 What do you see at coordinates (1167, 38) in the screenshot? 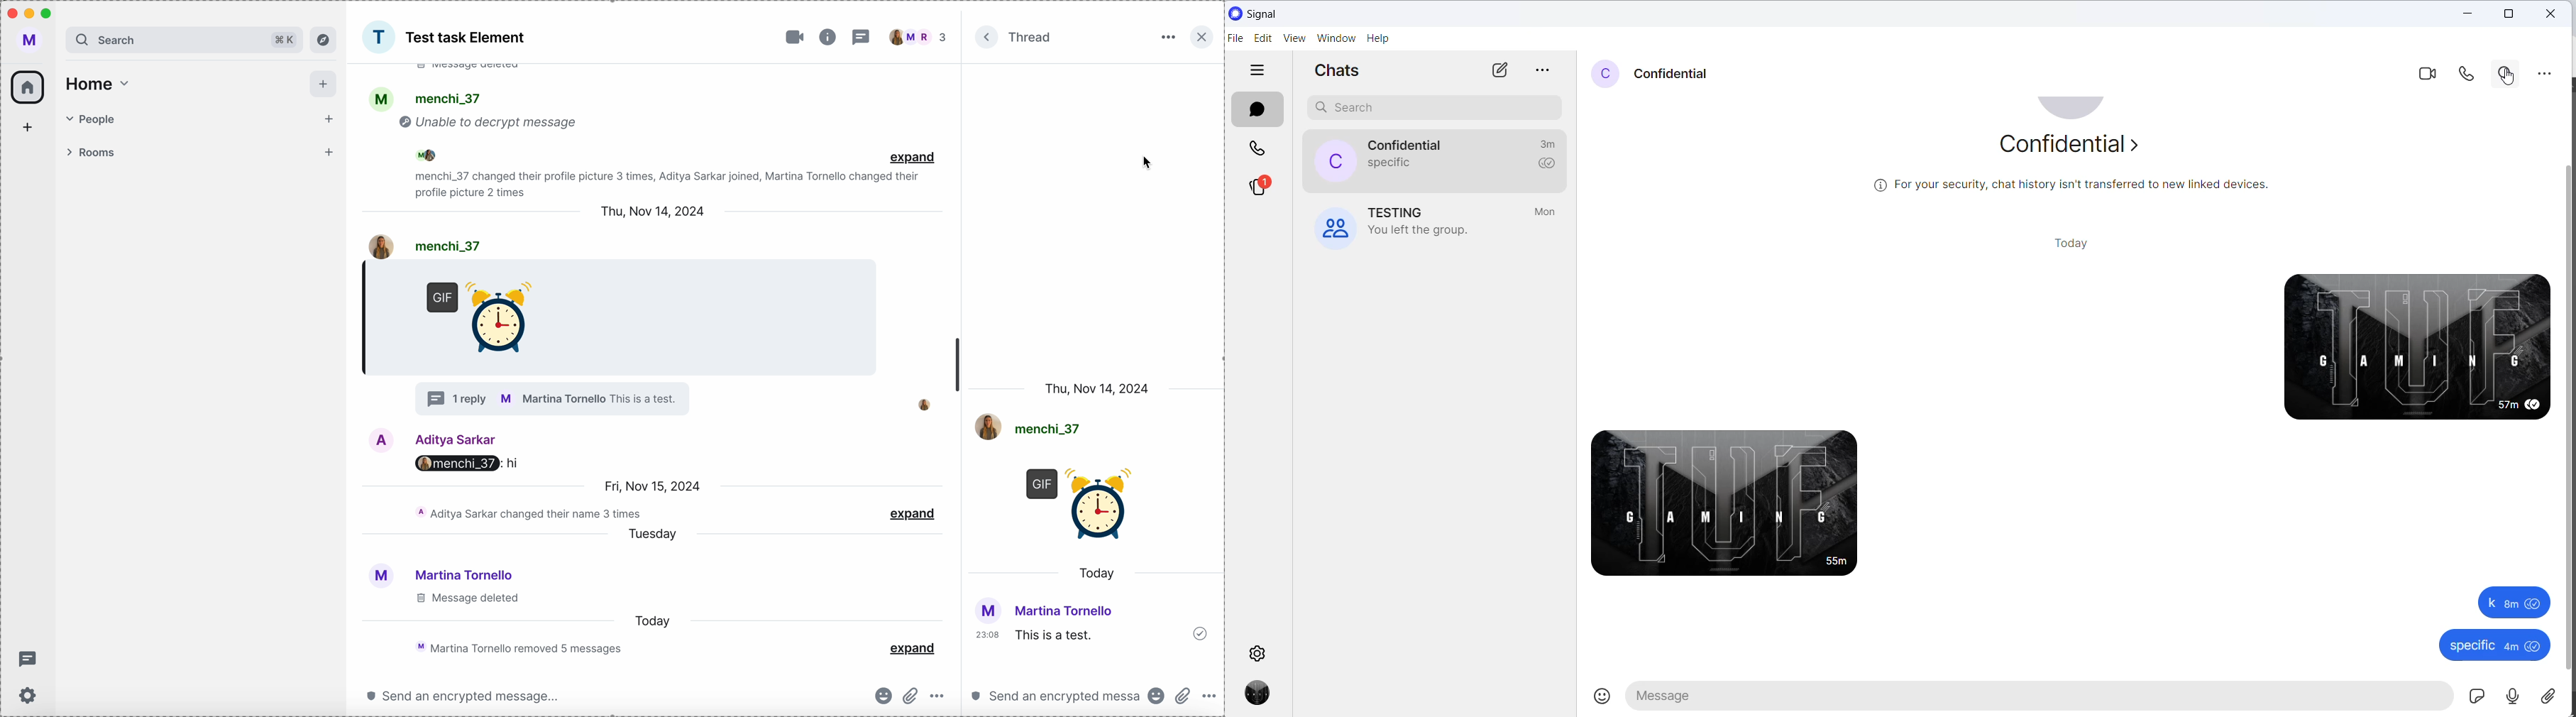
I see `more options` at bounding box center [1167, 38].